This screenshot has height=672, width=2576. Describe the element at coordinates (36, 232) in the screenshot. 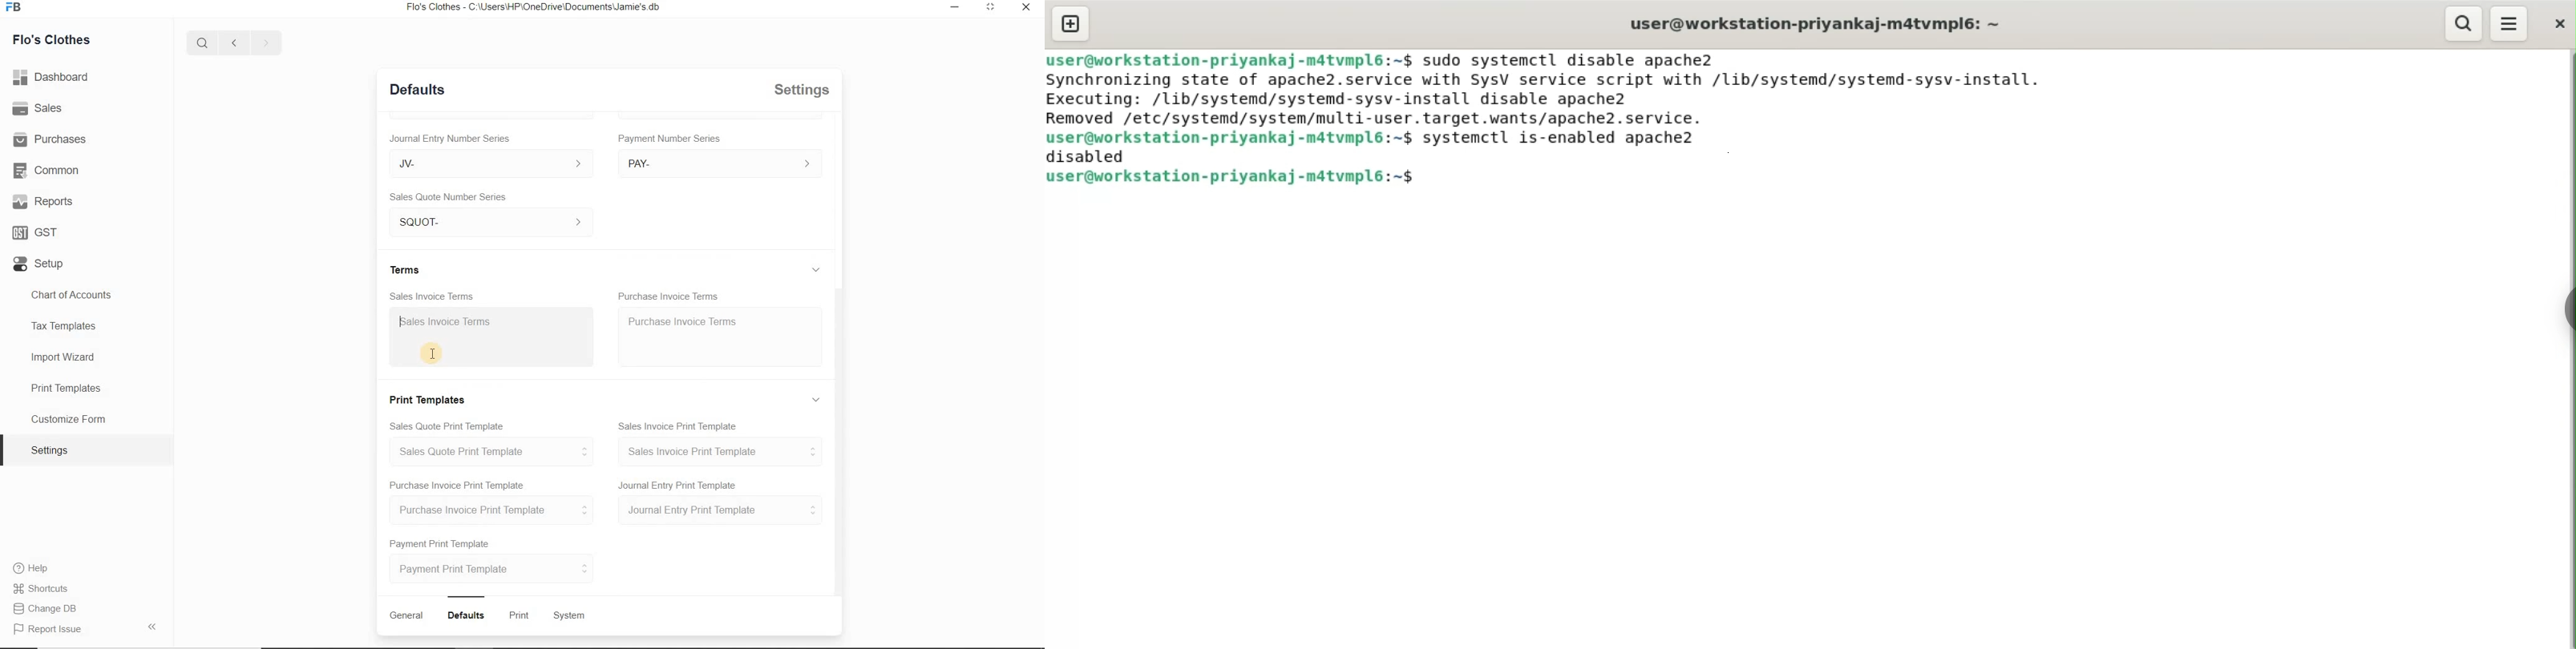

I see `GST` at that location.